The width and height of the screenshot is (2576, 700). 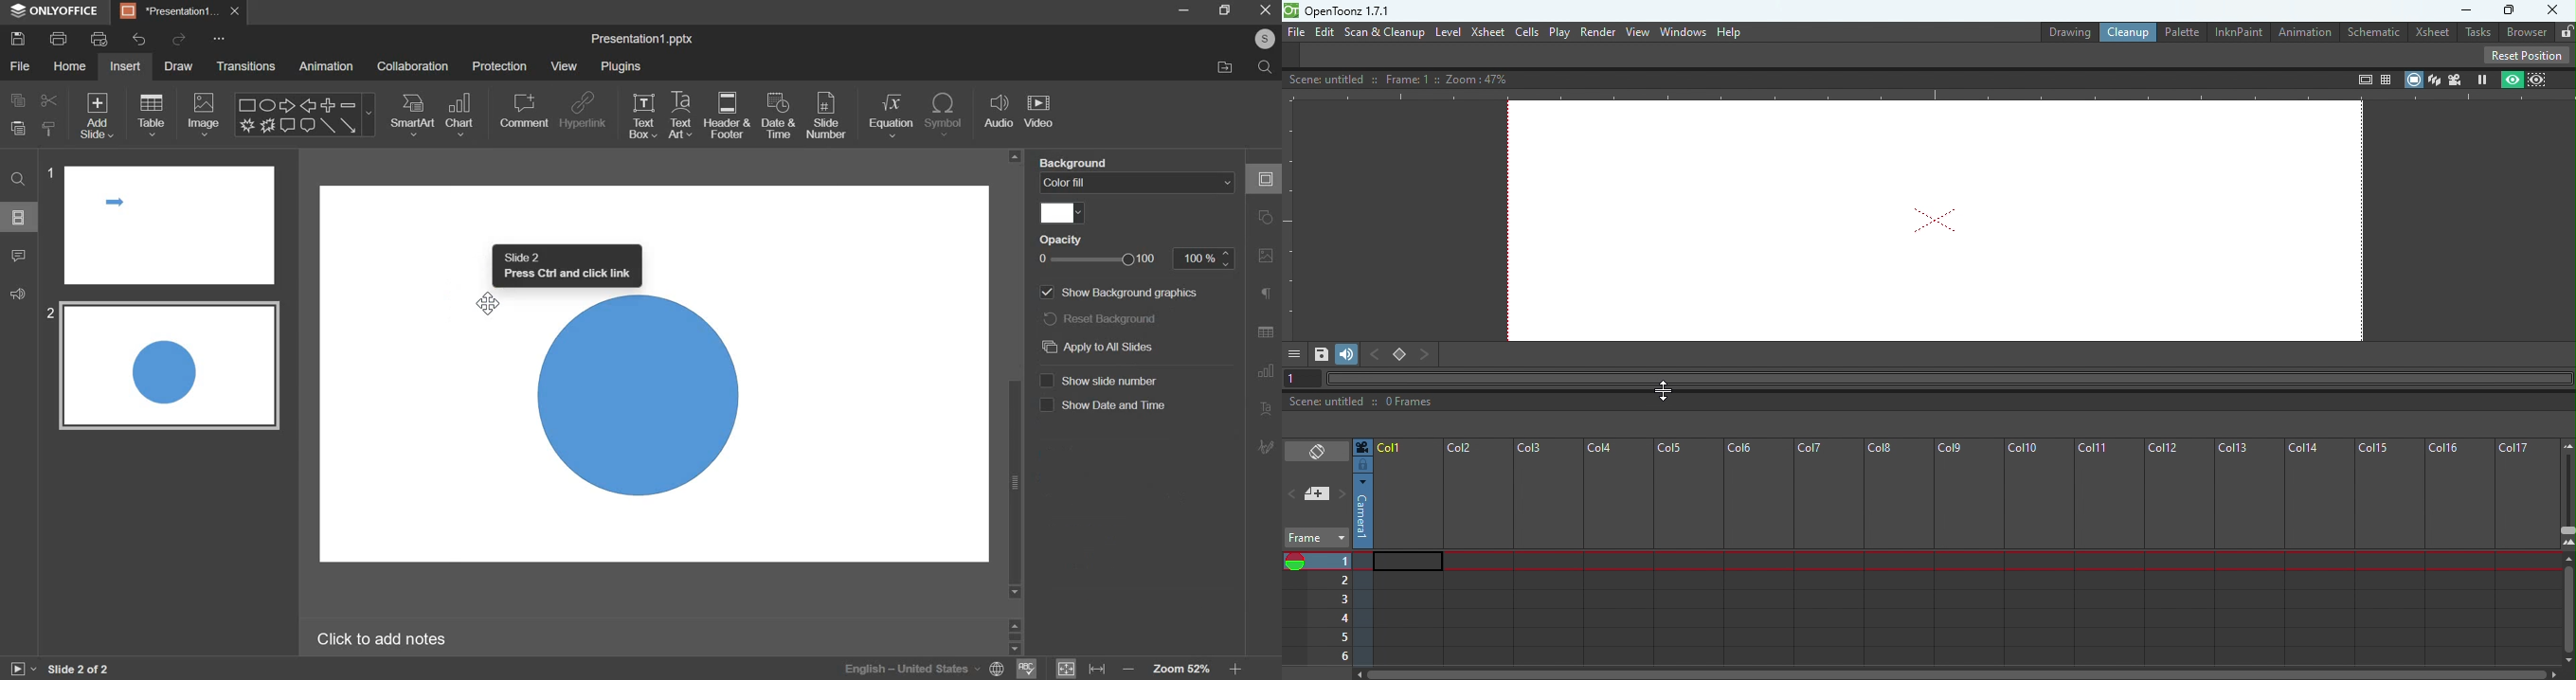 I want to click on insert video, so click(x=1040, y=115).